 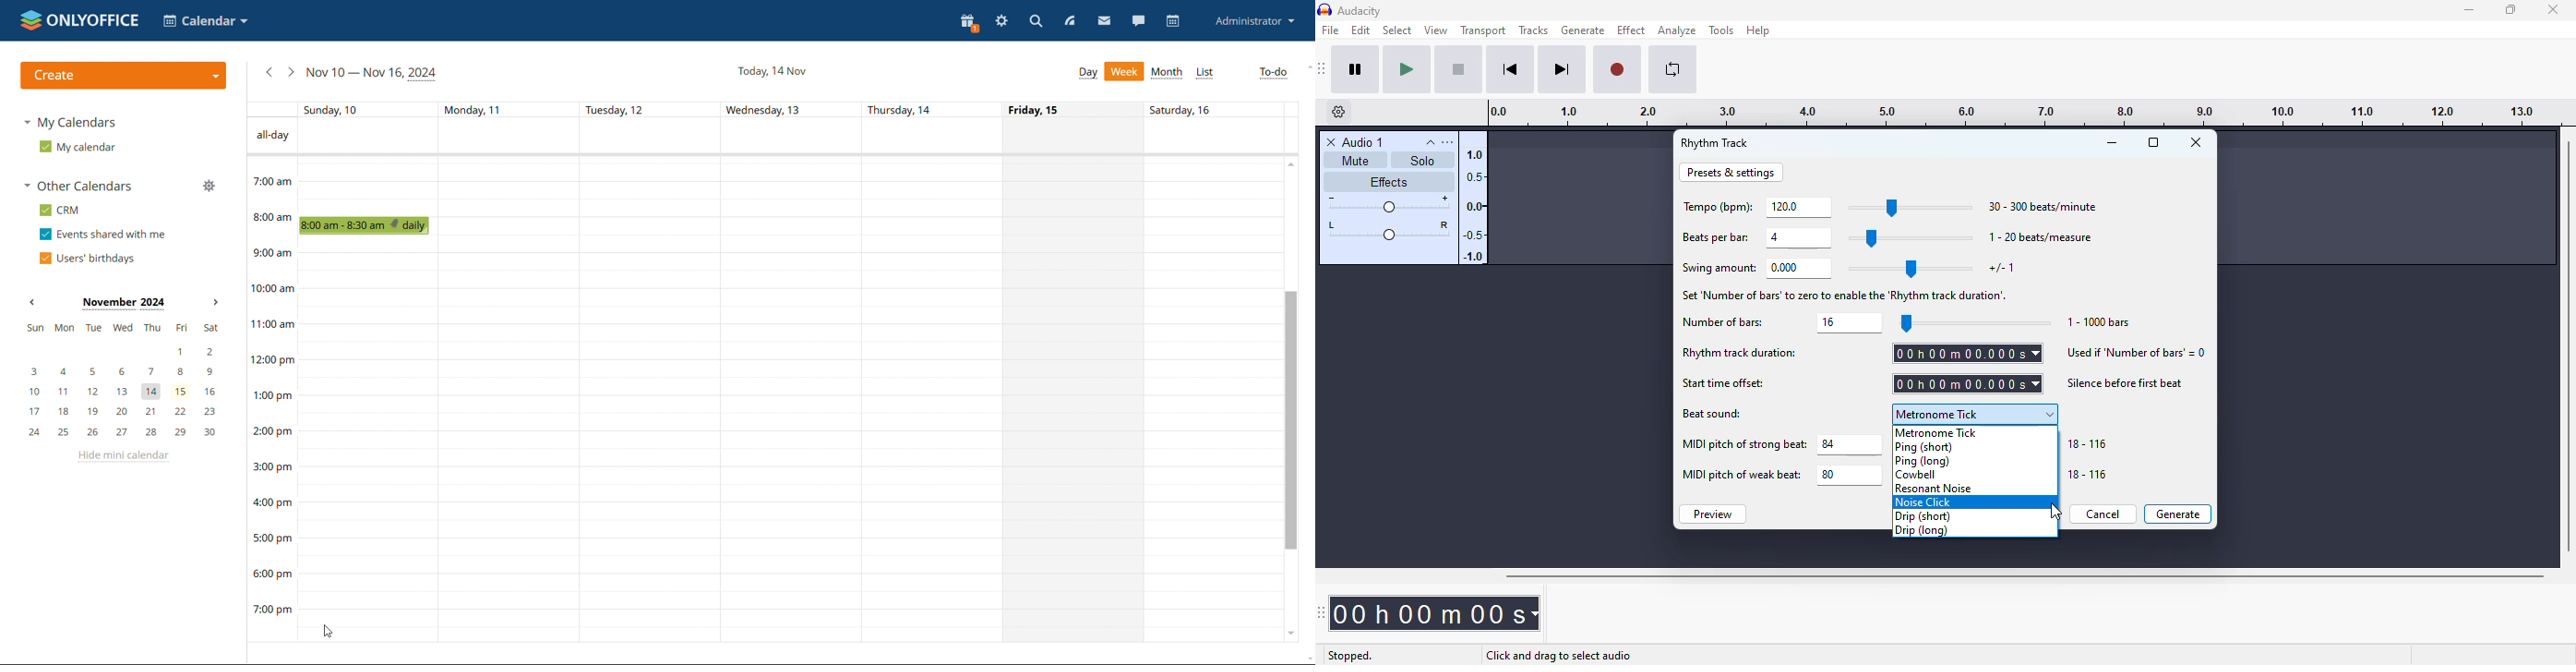 What do you see at coordinates (214, 303) in the screenshot?
I see `next month` at bounding box center [214, 303].